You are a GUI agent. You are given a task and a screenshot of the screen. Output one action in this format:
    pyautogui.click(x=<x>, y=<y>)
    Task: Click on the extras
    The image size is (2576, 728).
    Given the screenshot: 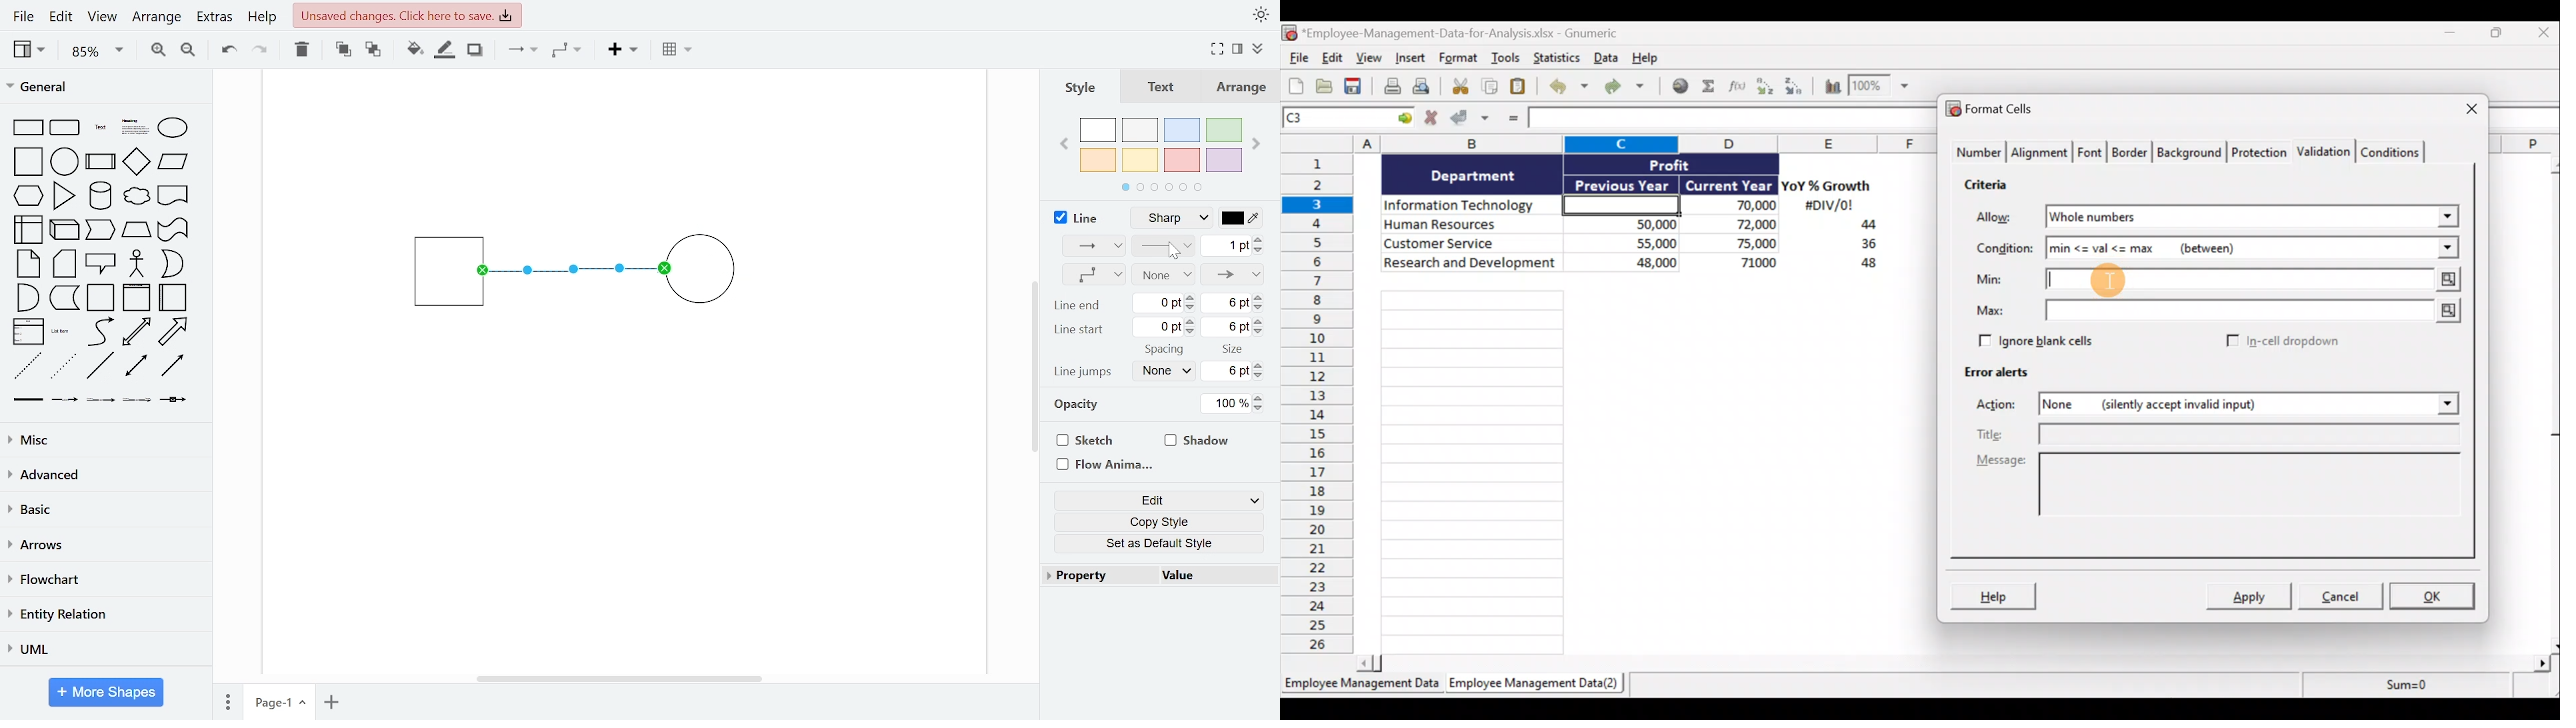 What is the action you would take?
    pyautogui.click(x=214, y=17)
    